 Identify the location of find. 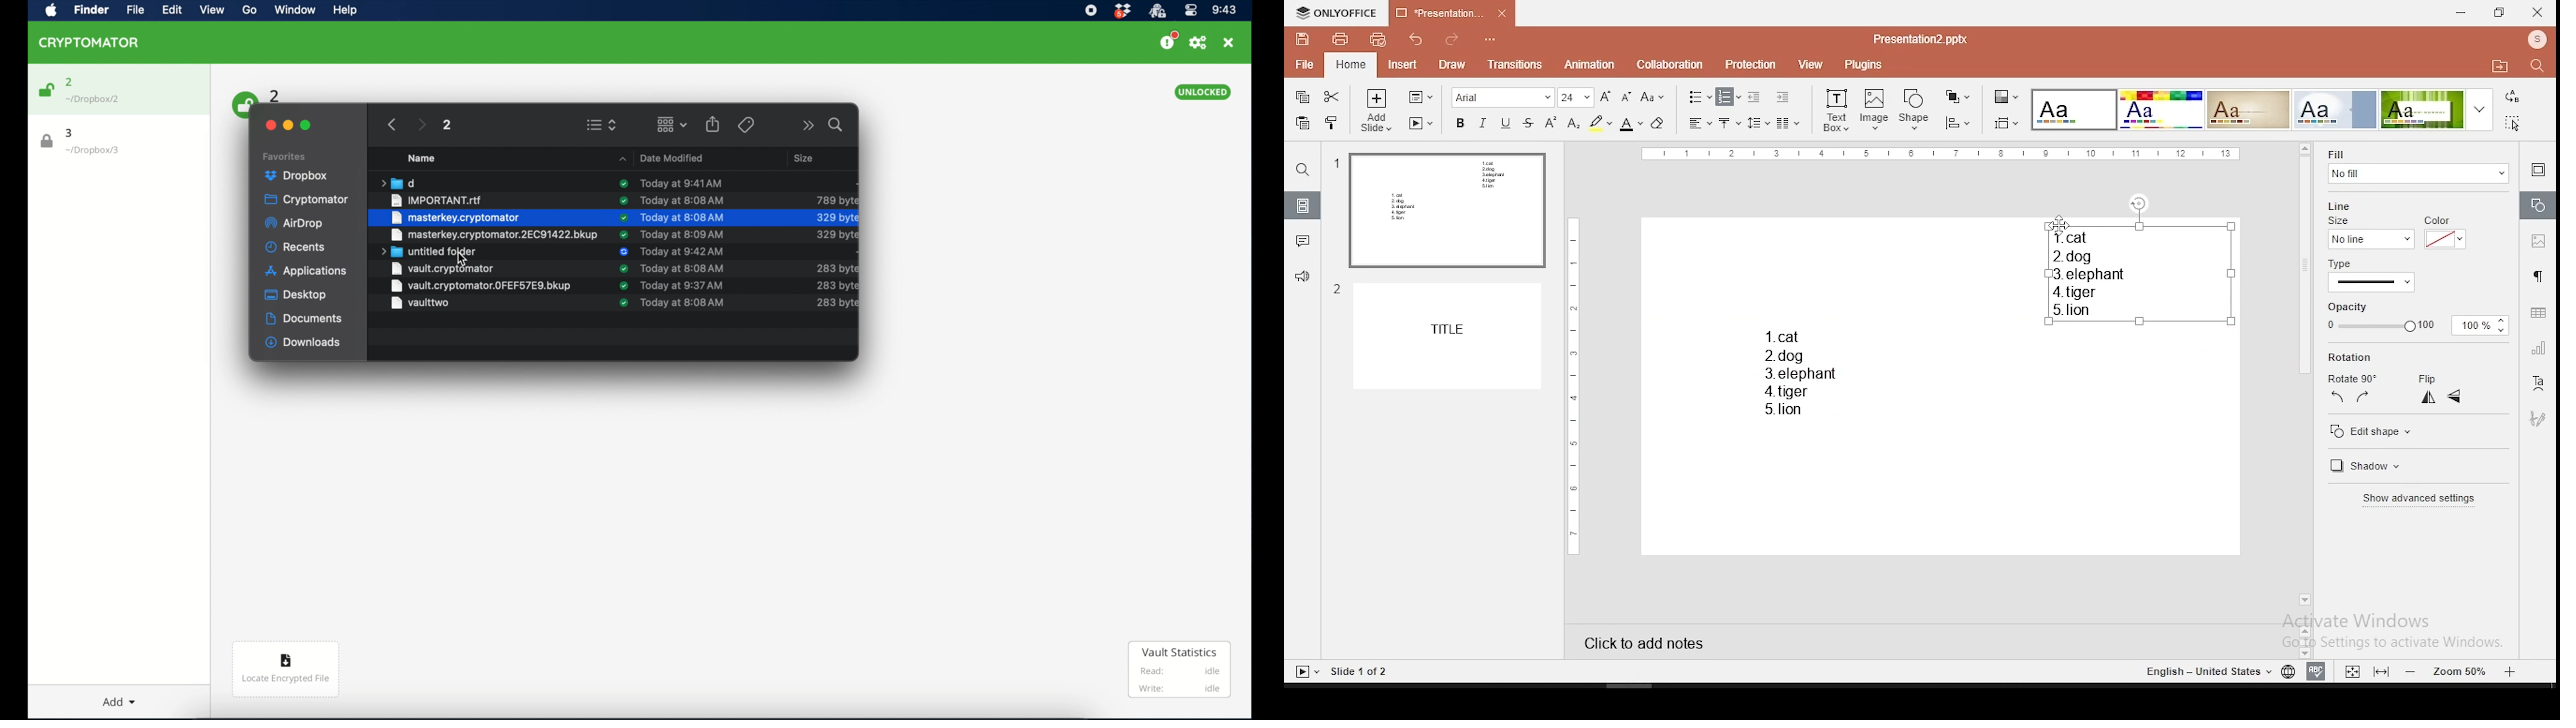
(1301, 170).